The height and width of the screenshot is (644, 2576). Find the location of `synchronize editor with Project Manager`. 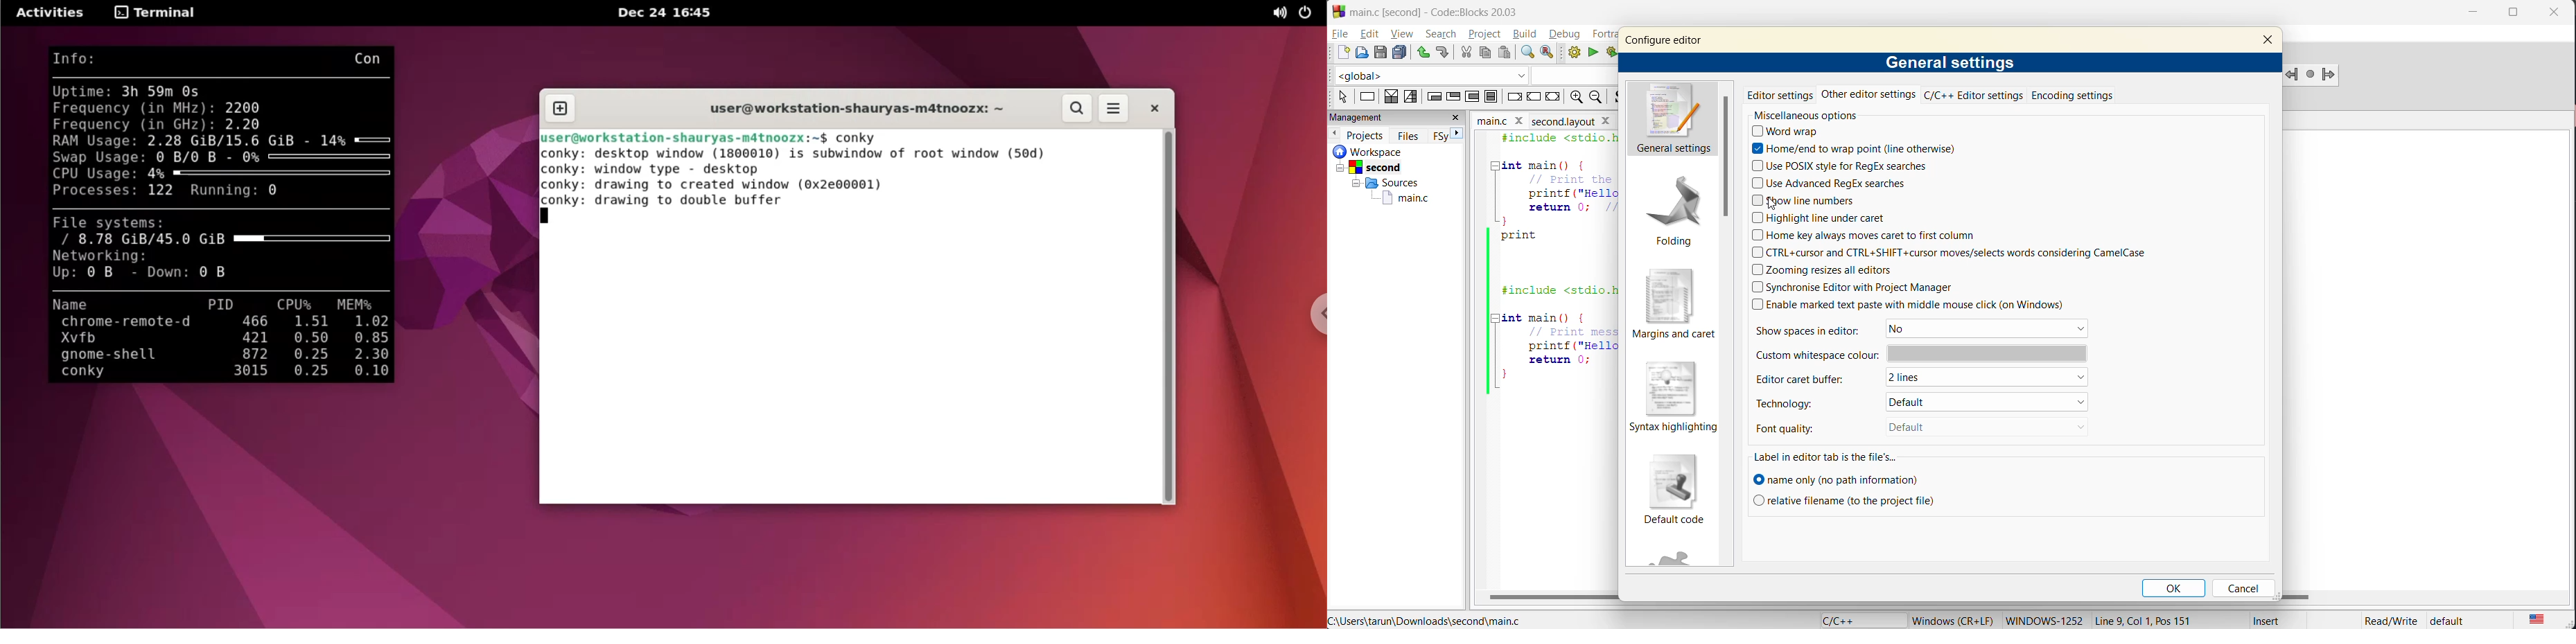

synchronize editor with Project Manager is located at coordinates (1864, 287).